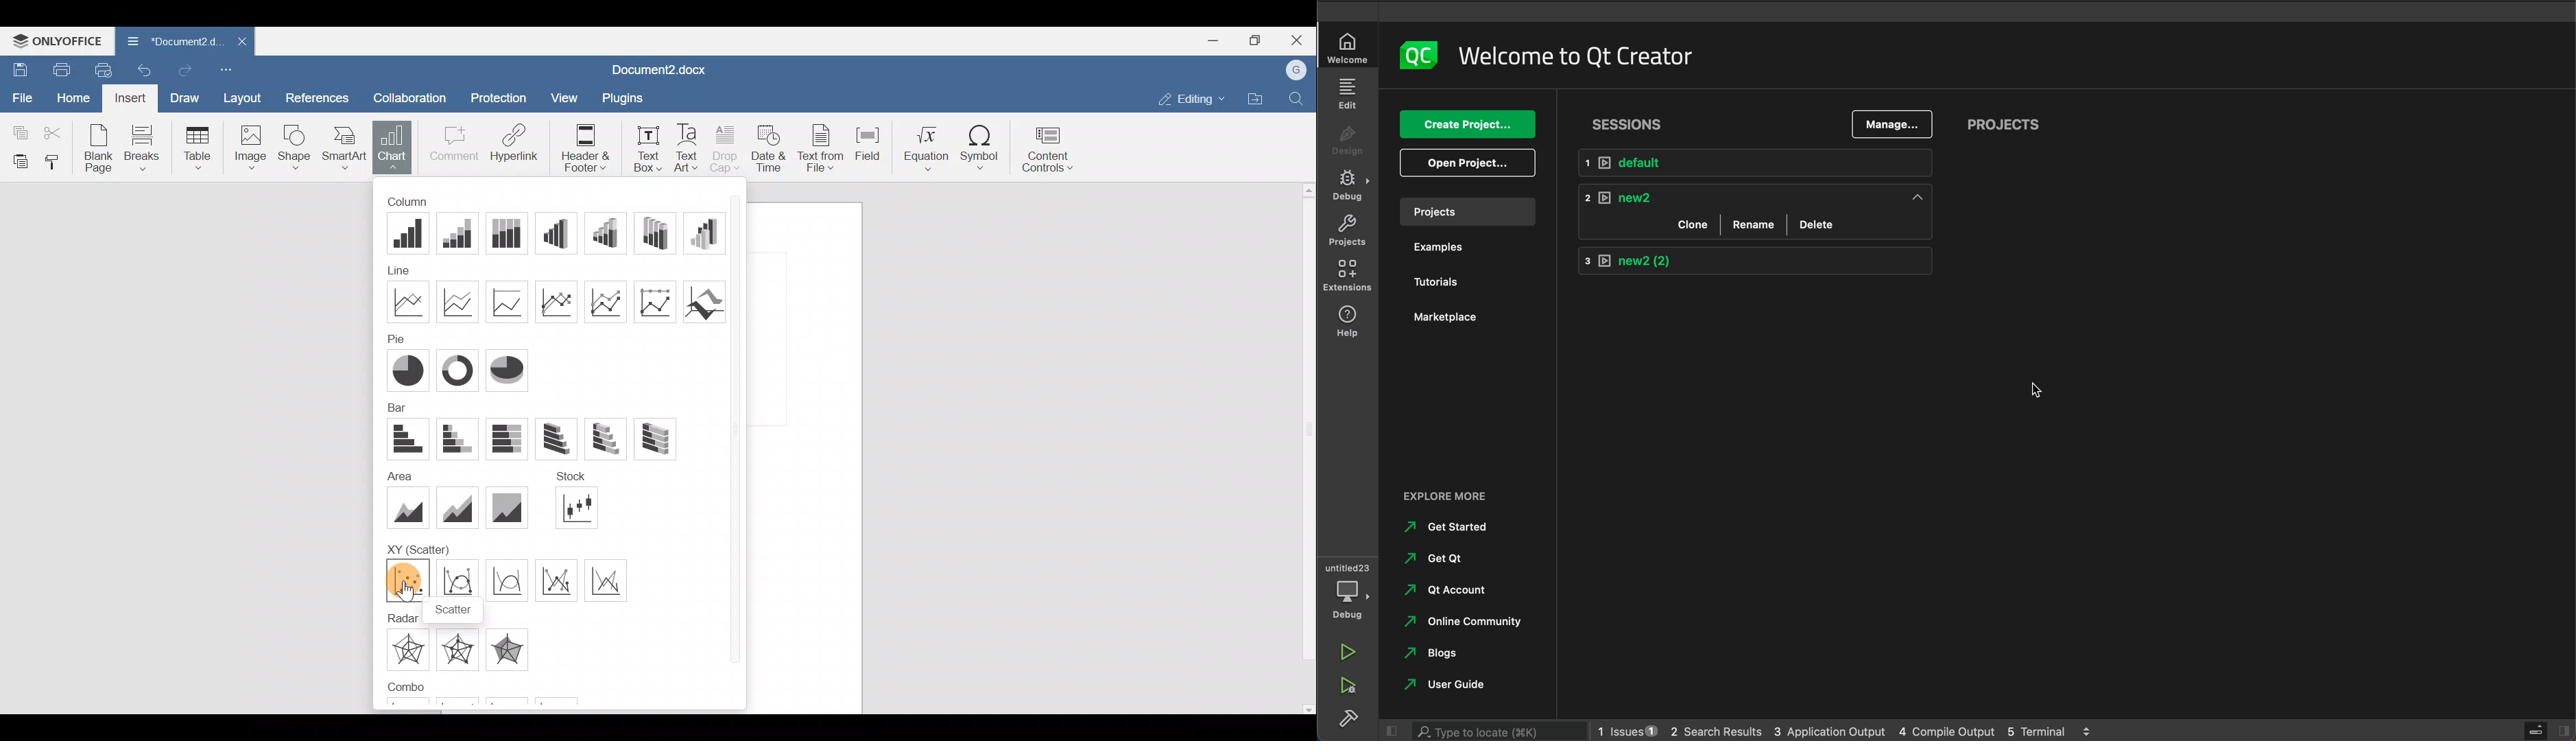  I want to click on clone, so click(1688, 224).